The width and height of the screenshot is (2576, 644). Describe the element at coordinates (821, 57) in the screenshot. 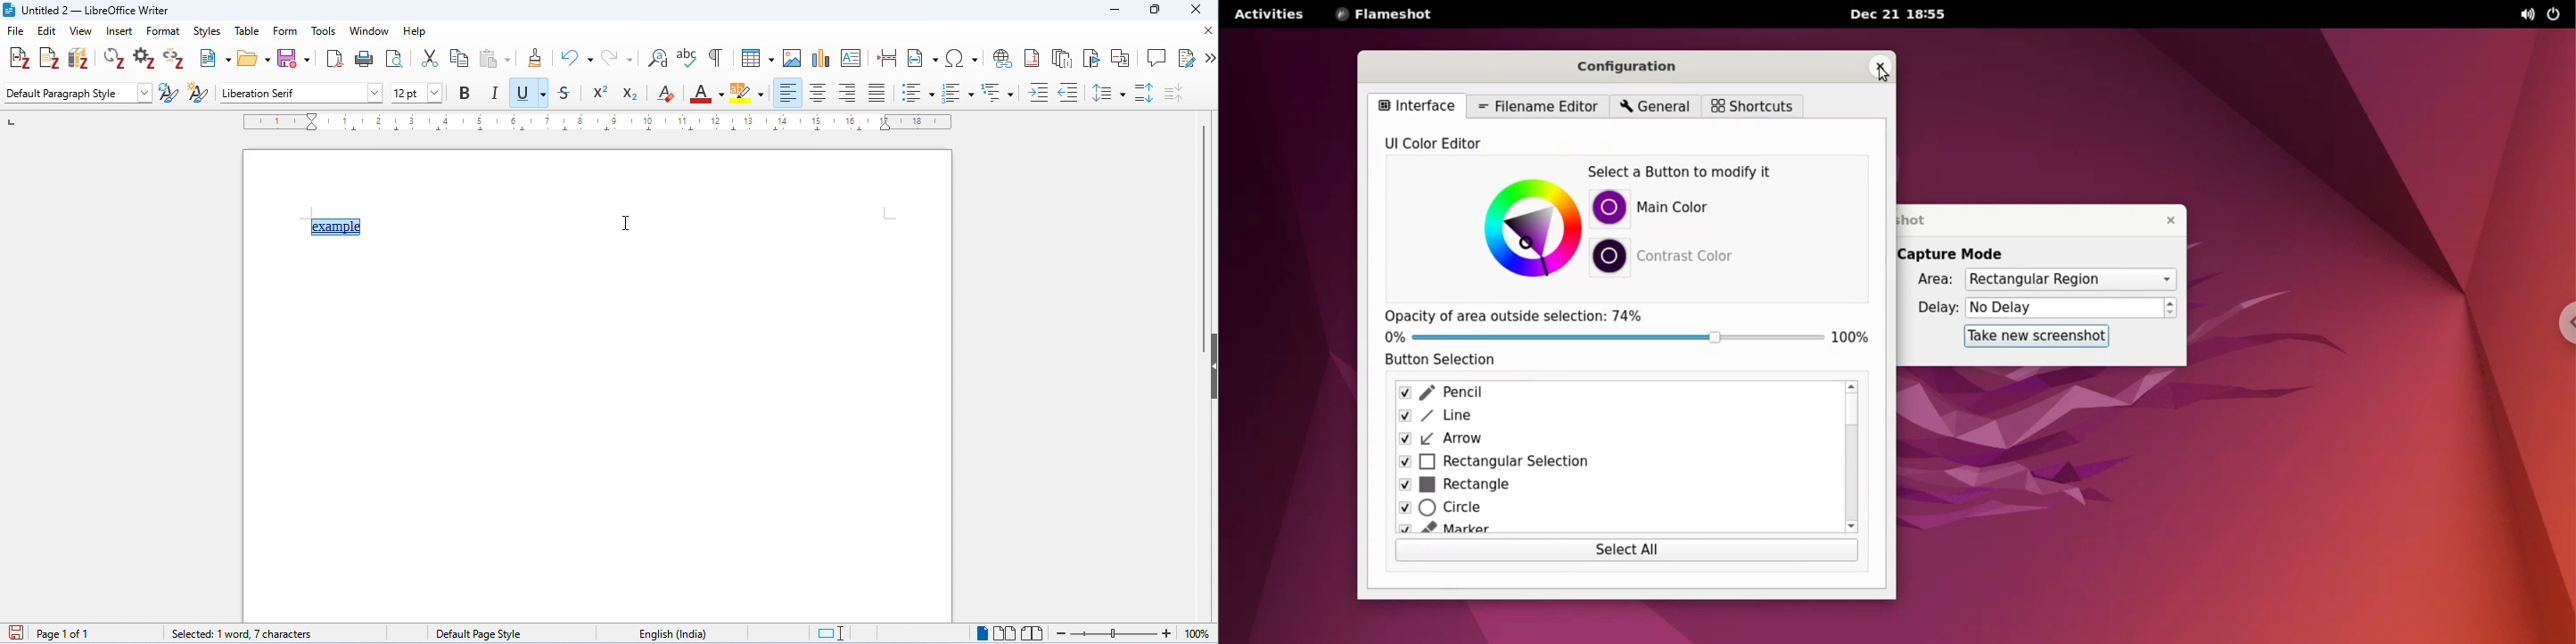

I see `insert chart` at that location.